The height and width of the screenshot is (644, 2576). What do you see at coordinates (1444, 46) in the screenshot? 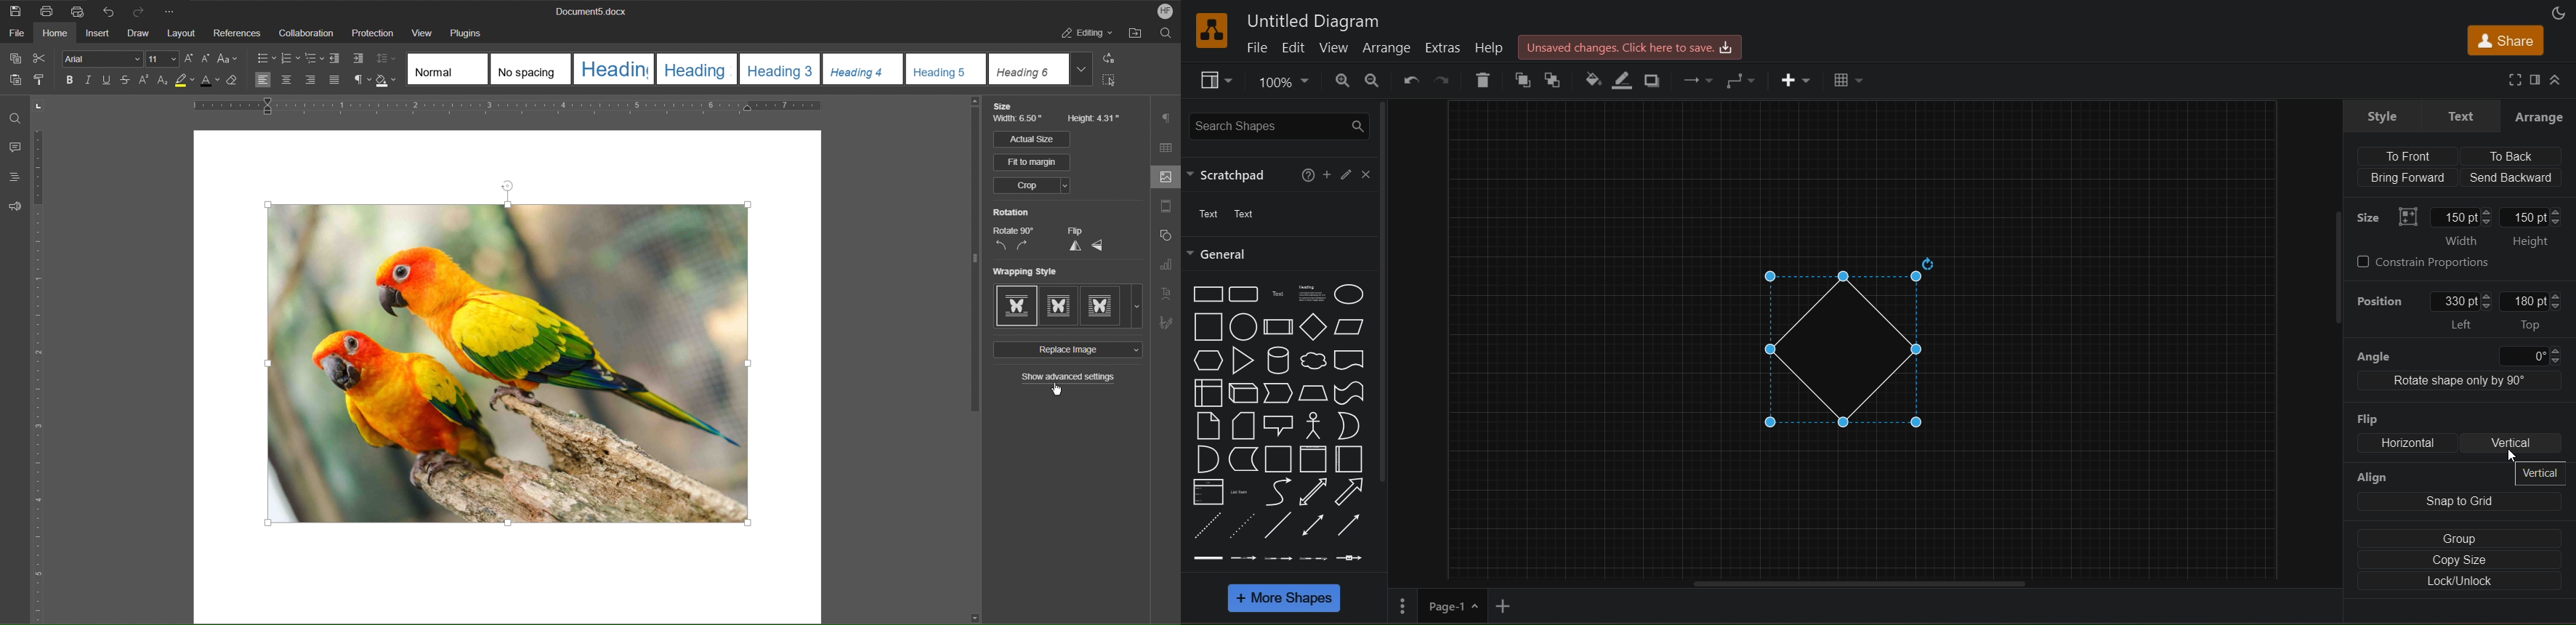
I see `extras` at bounding box center [1444, 46].